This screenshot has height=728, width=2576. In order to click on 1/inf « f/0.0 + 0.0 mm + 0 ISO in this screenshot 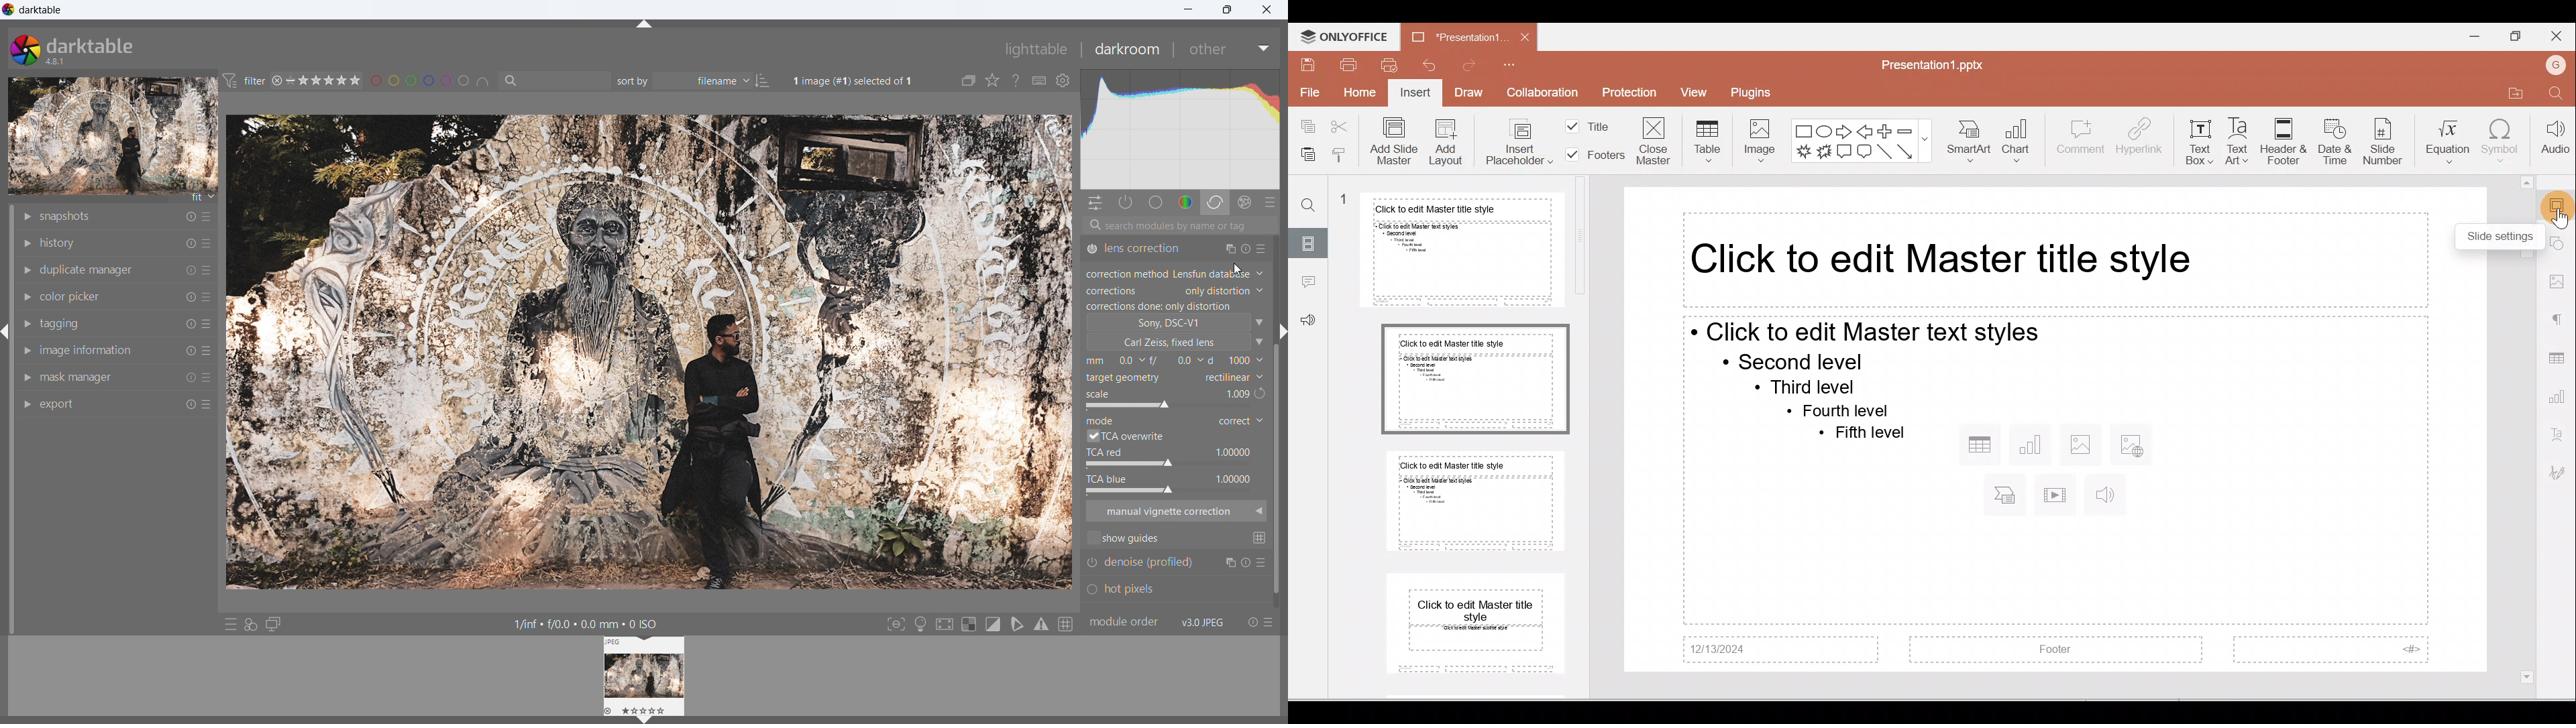, I will do `click(578, 621)`.